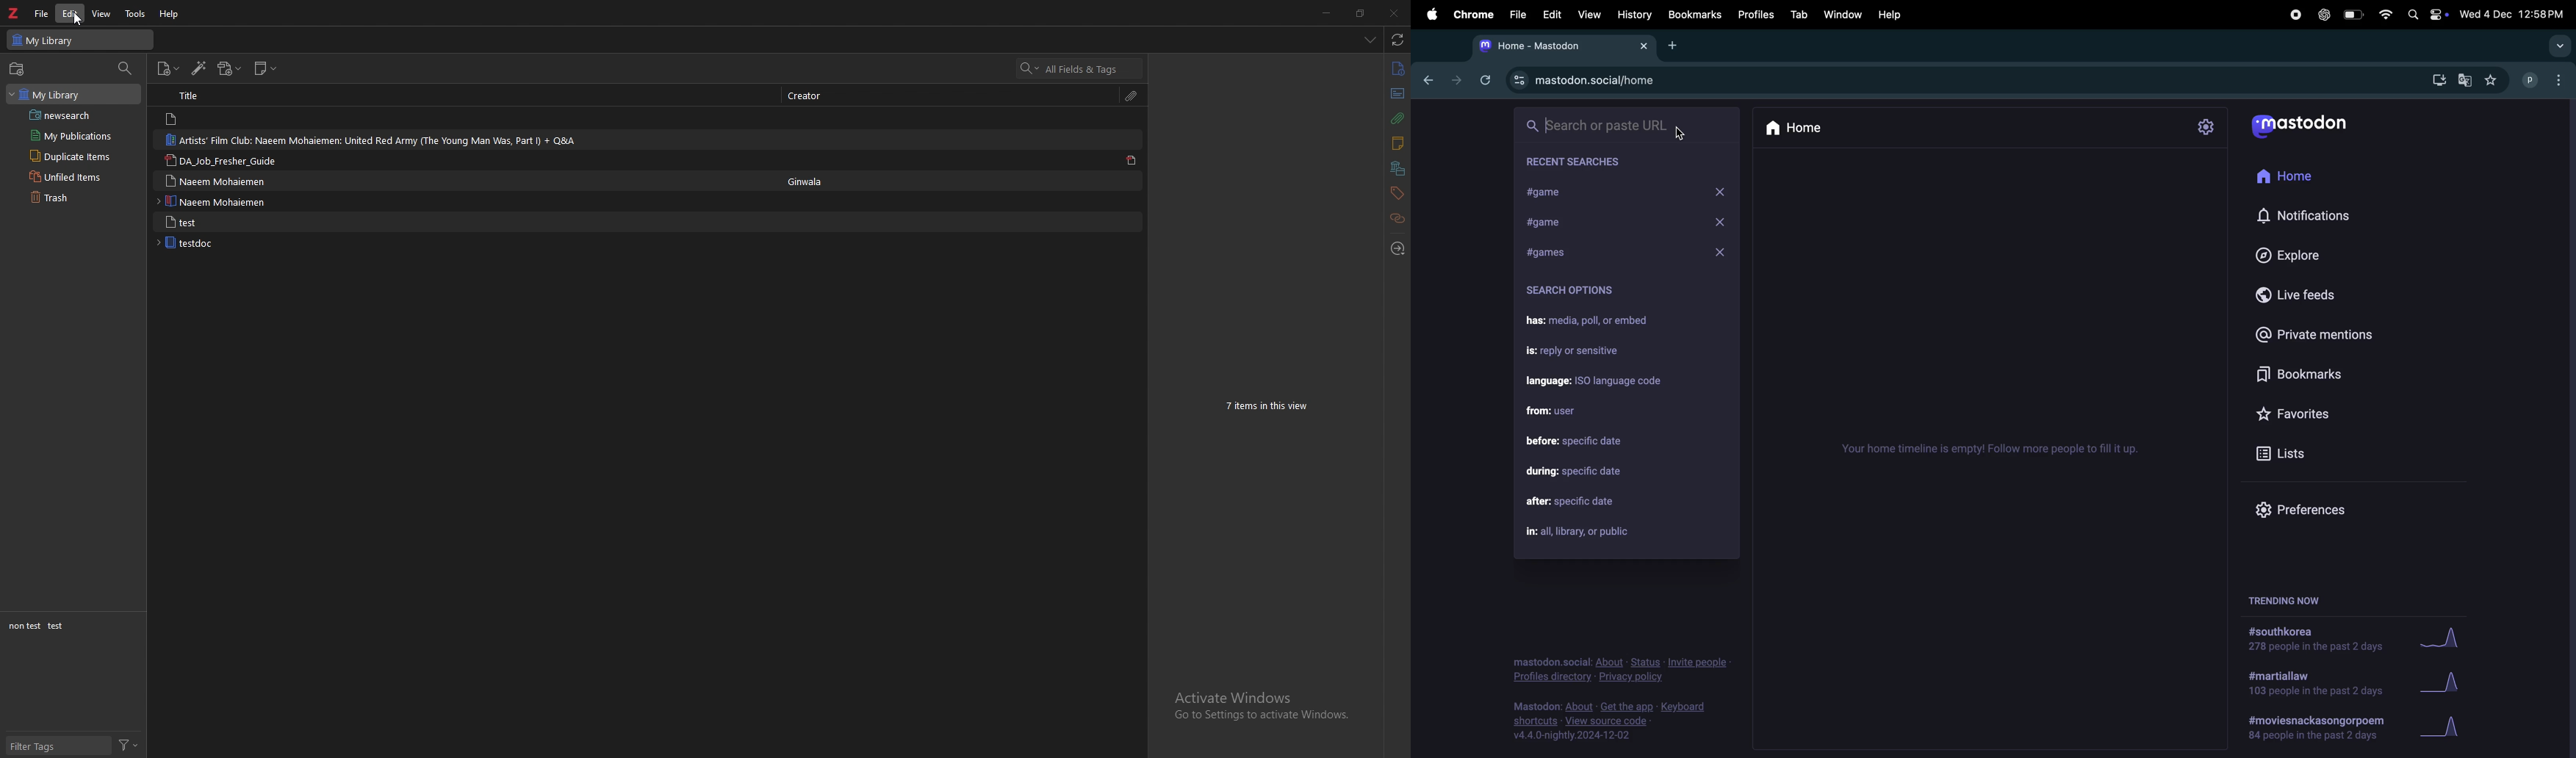 This screenshot has height=784, width=2576. Describe the element at coordinates (1457, 78) in the screenshot. I see `next tab` at that location.